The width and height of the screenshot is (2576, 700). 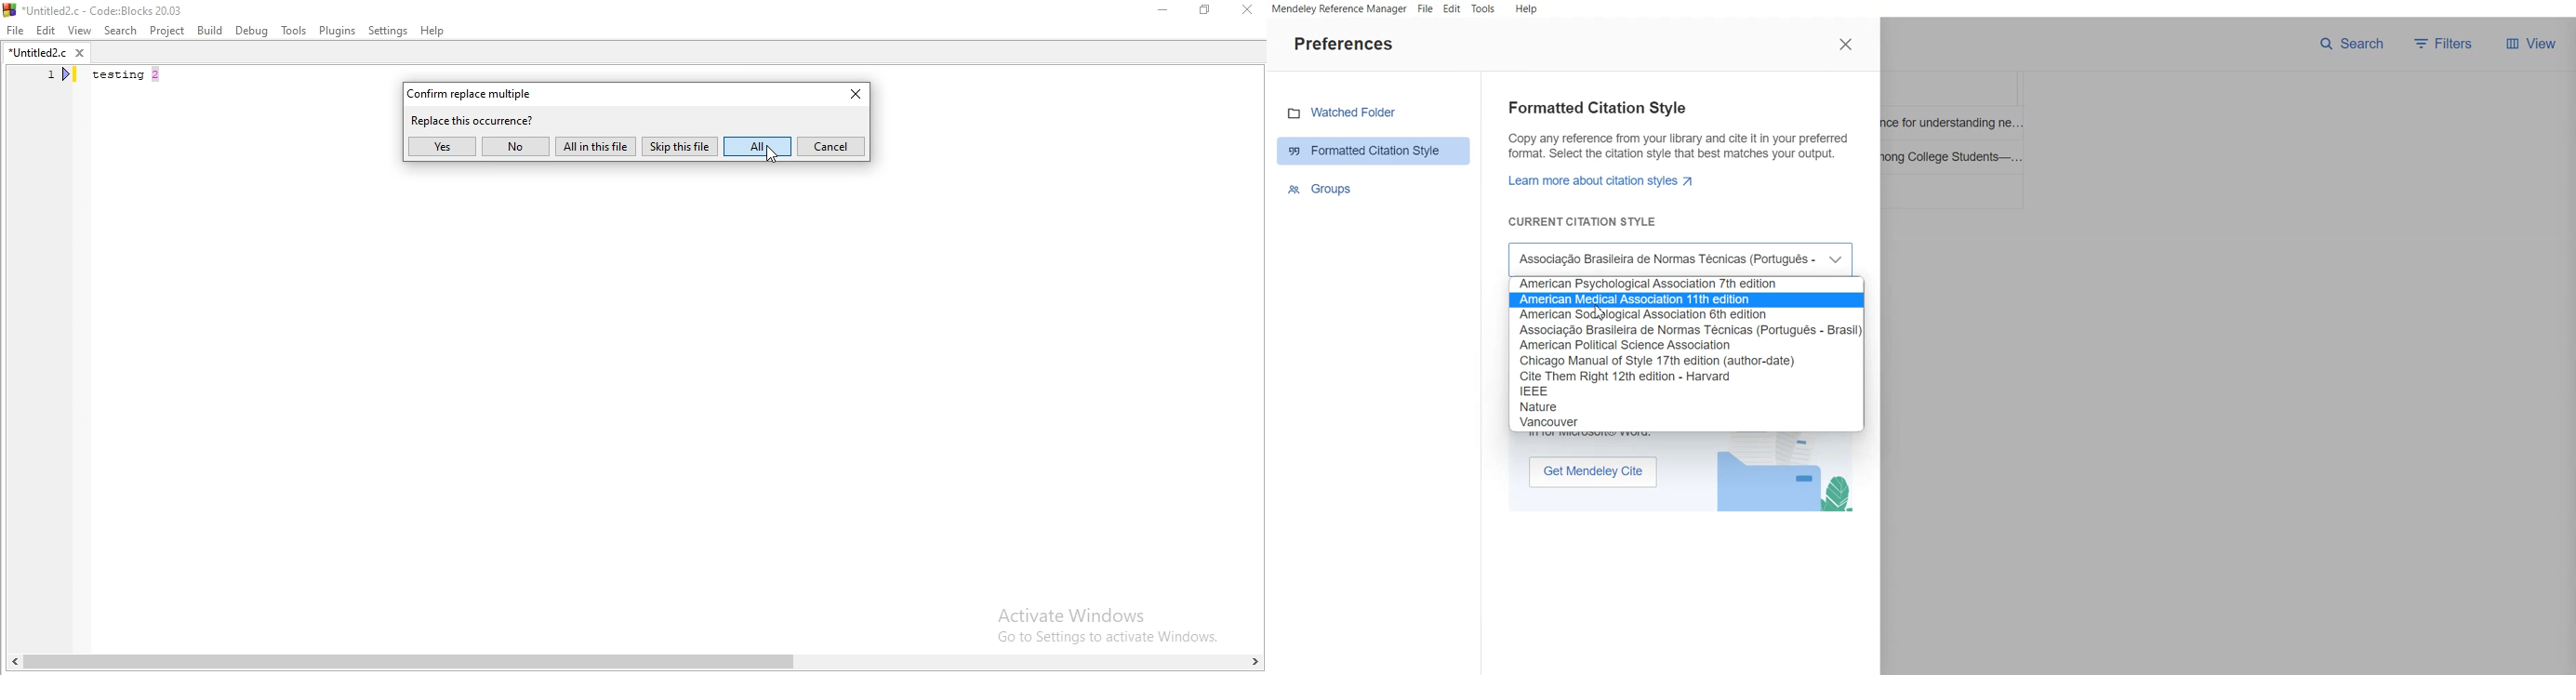 I want to click on all in this file, so click(x=595, y=146).